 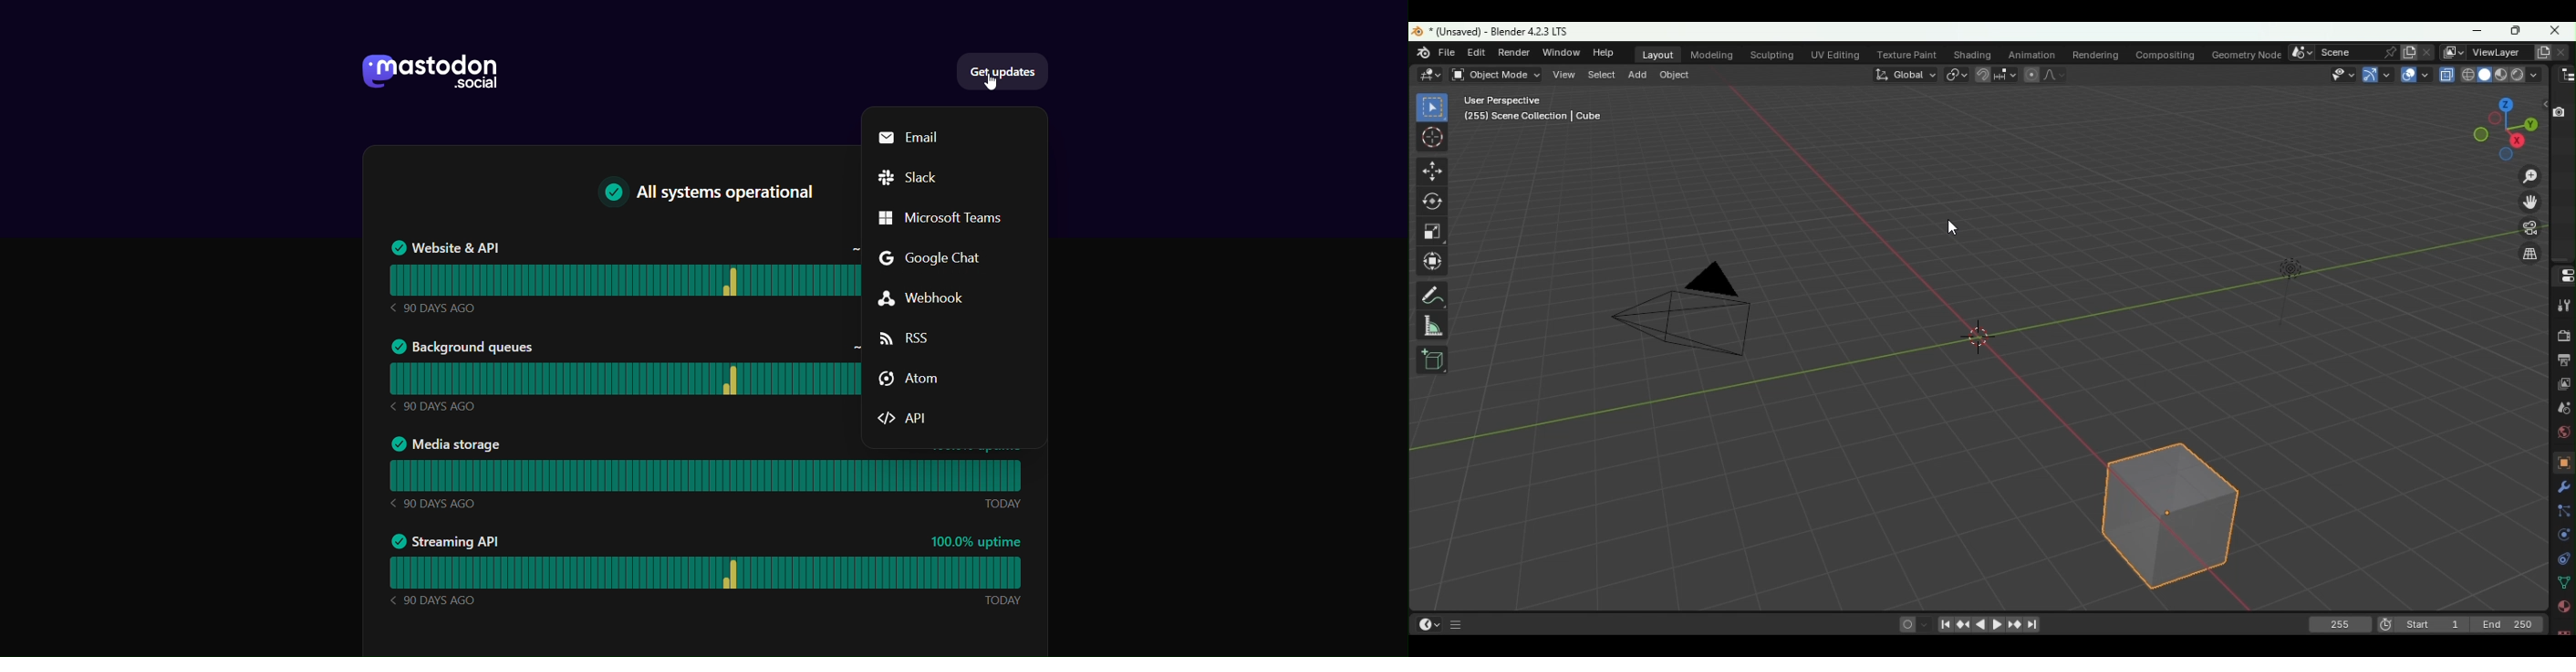 What do you see at coordinates (2556, 28) in the screenshot?
I see `Close` at bounding box center [2556, 28].